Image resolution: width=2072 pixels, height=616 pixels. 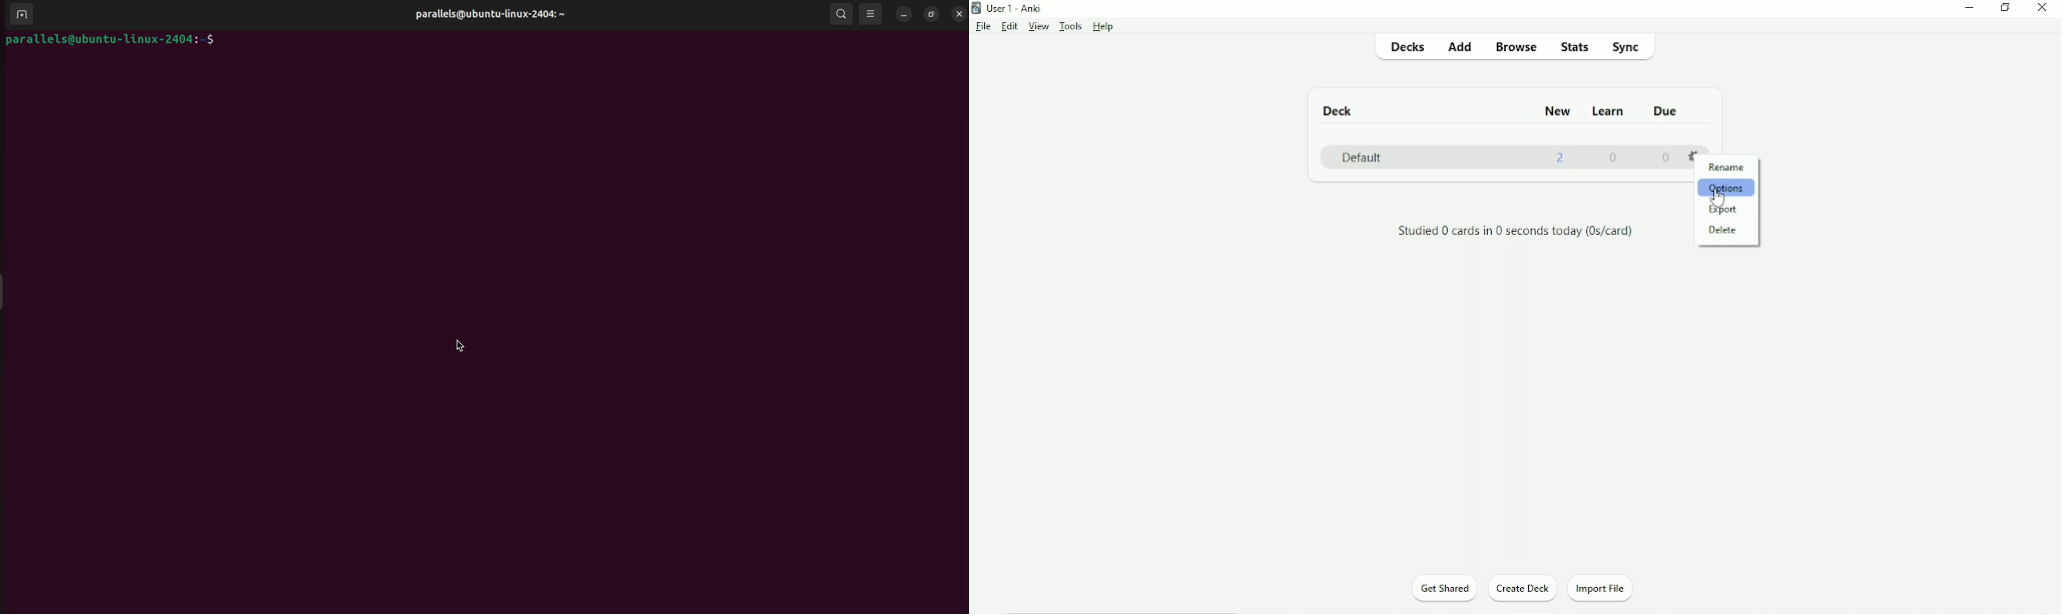 I want to click on Minimize, so click(x=1970, y=9).